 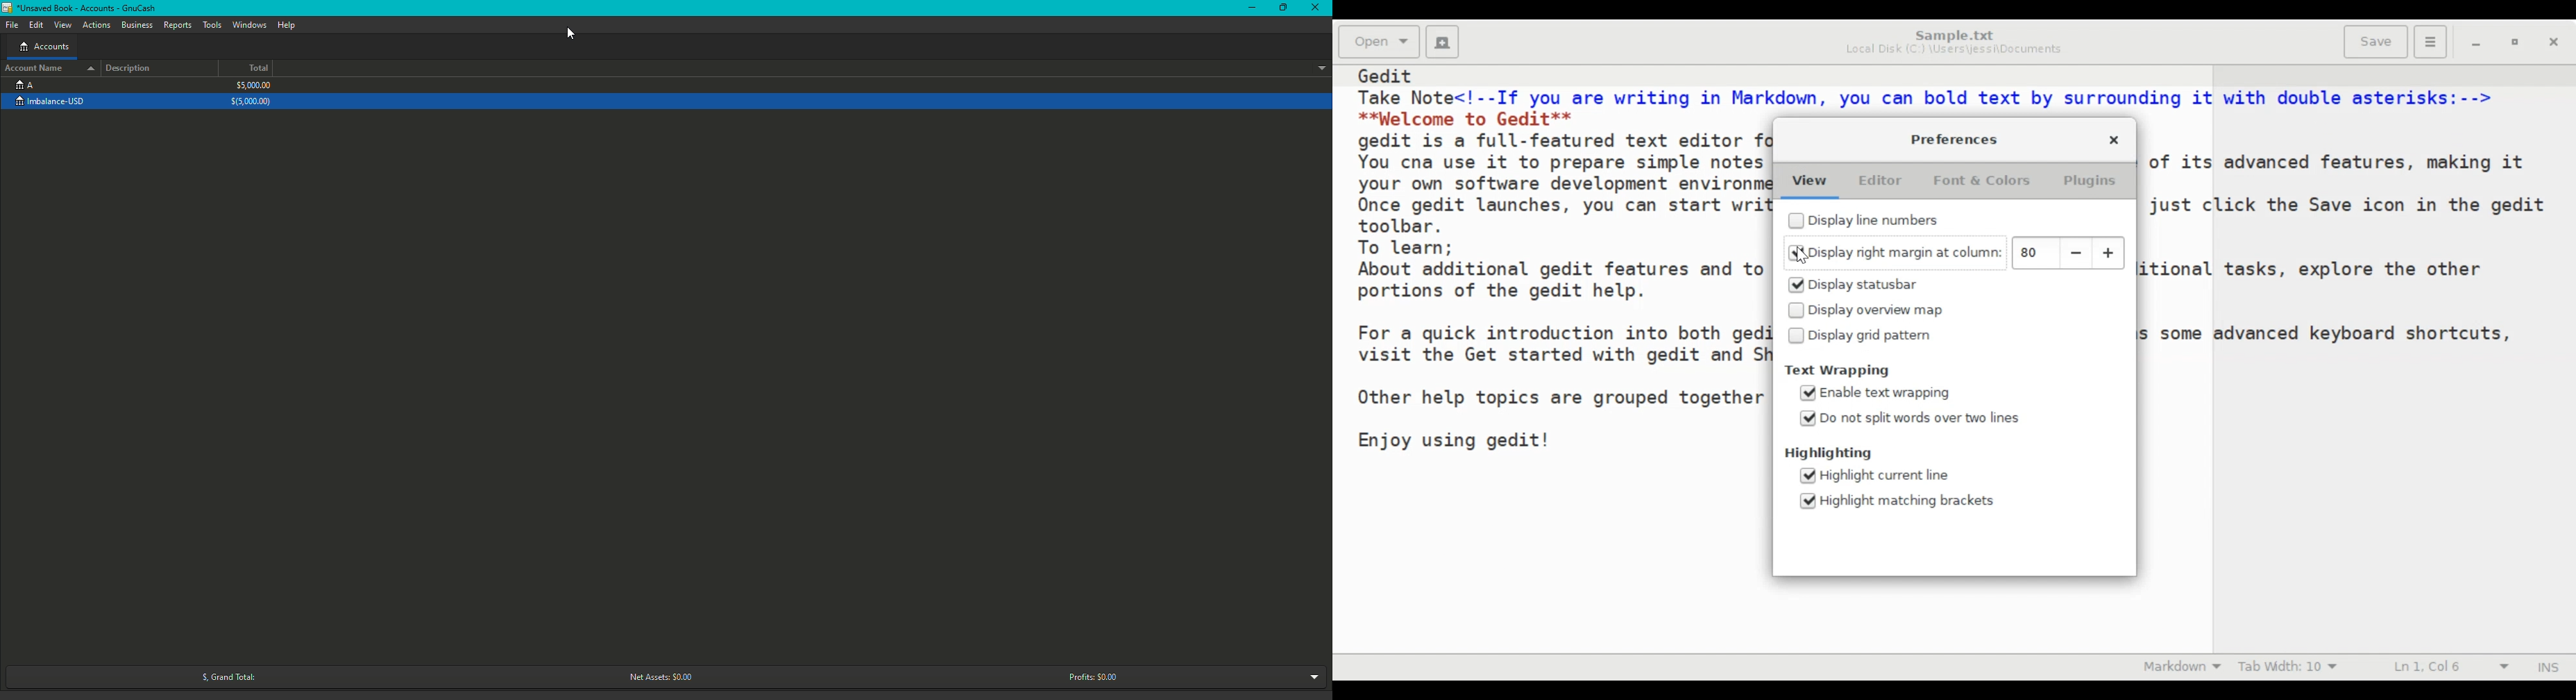 What do you see at coordinates (259, 69) in the screenshot?
I see `Total` at bounding box center [259, 69].